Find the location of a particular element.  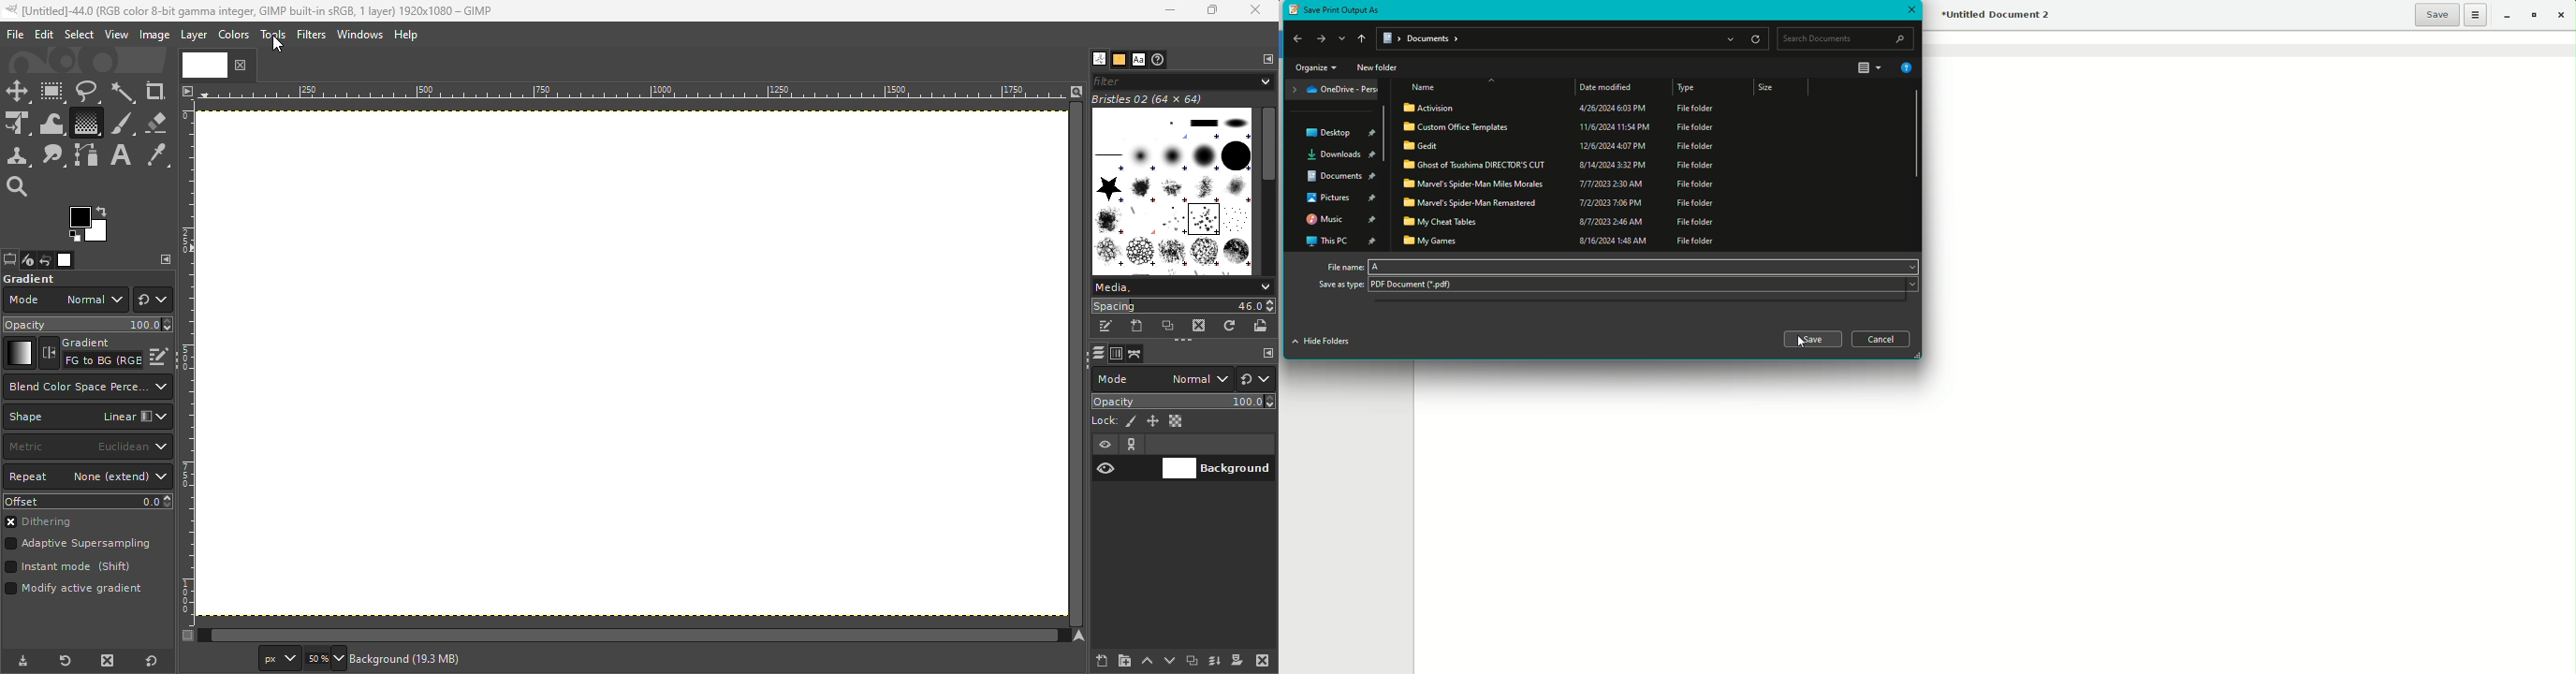

File path is located at coordinates (1574, 39).